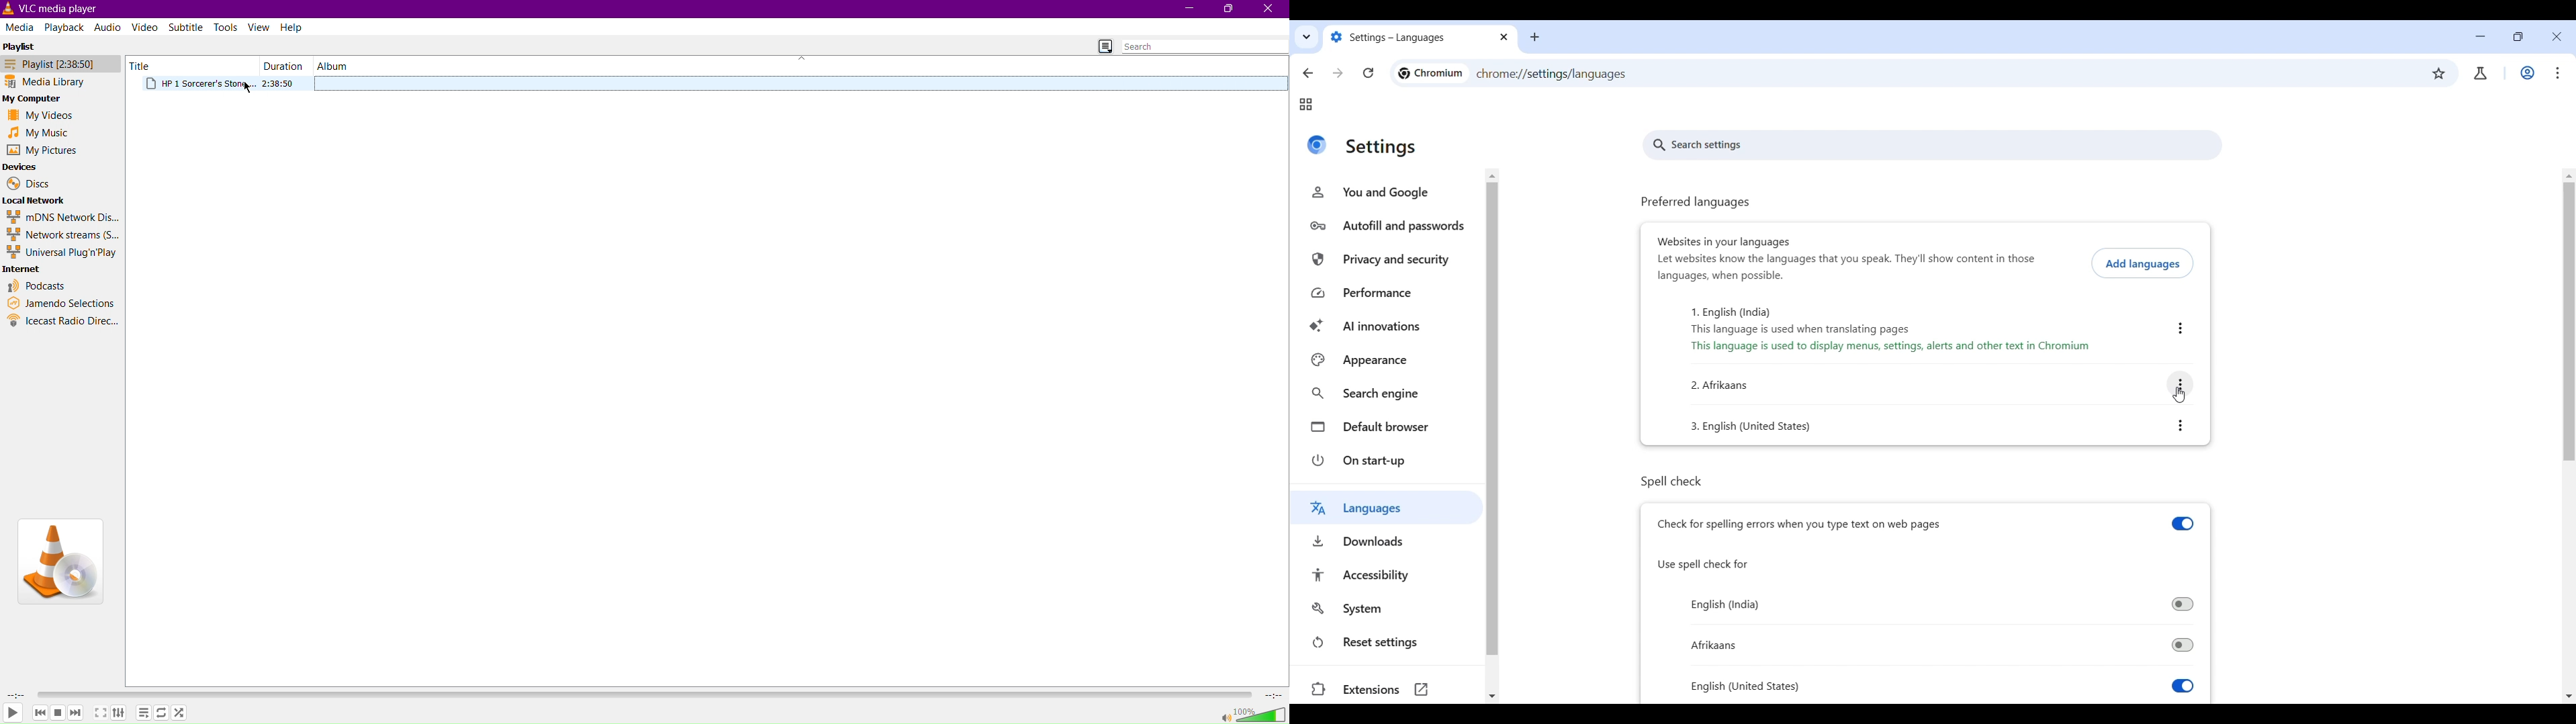 The height and width of the screenshot is (728, 2576). Describe the element at coordinates (119, 712) in the screenshot. I see `Extended settings` at that location.